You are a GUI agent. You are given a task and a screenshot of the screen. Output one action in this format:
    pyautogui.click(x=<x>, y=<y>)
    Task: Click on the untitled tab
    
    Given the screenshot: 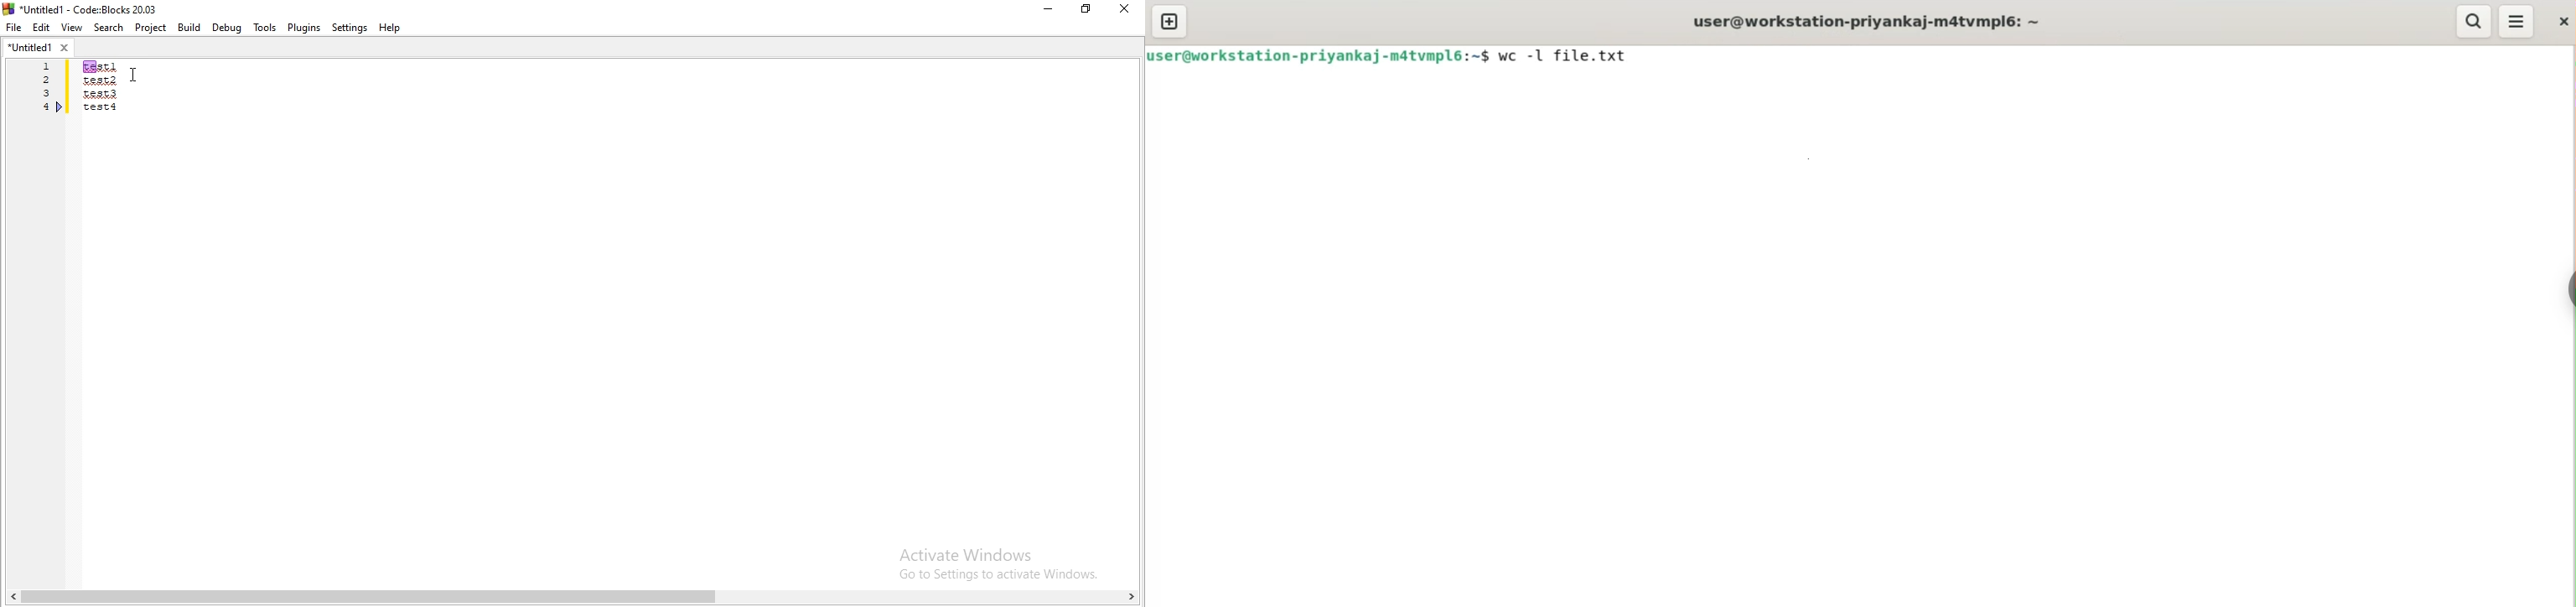 What is the action you would take?
    pyautogui.click(x=39, y=49)
    